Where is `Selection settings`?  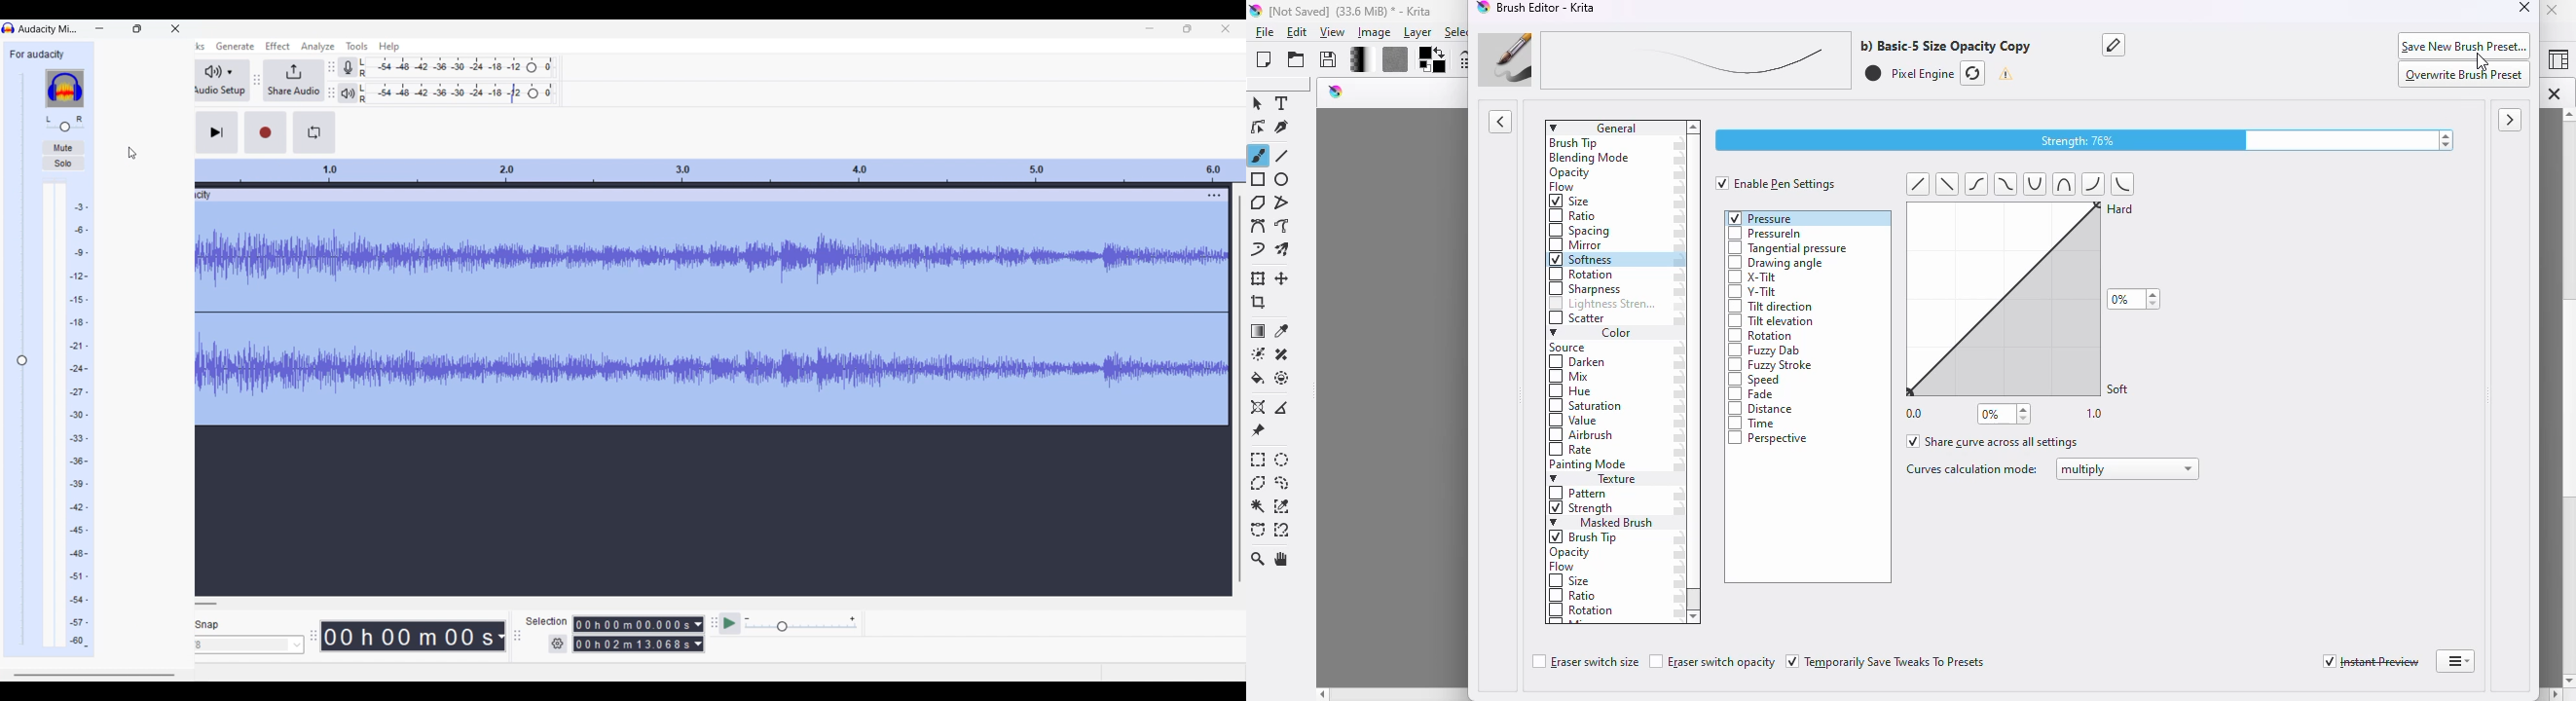 Selection settings is located at coordinates (558, 644).